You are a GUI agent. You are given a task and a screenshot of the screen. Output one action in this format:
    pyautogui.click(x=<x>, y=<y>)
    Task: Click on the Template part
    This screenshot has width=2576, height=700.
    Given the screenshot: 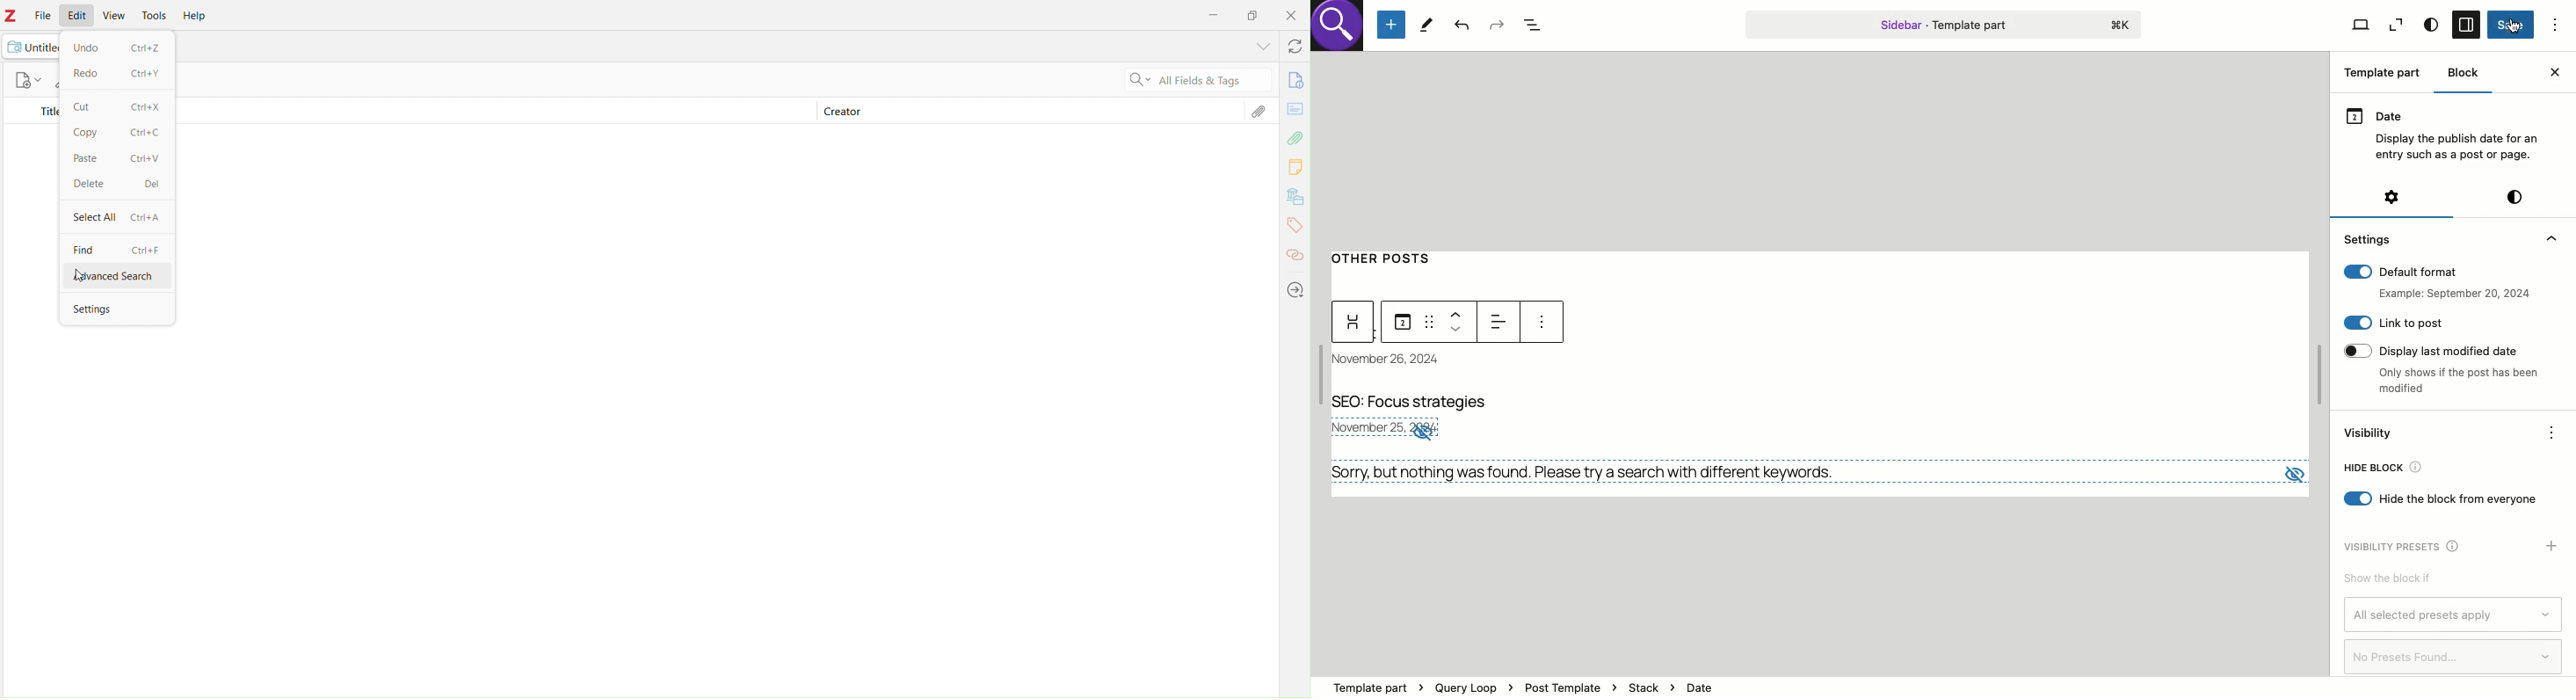 What is the action you would take?
    pyautogui.click(x=1943, y=24)
    